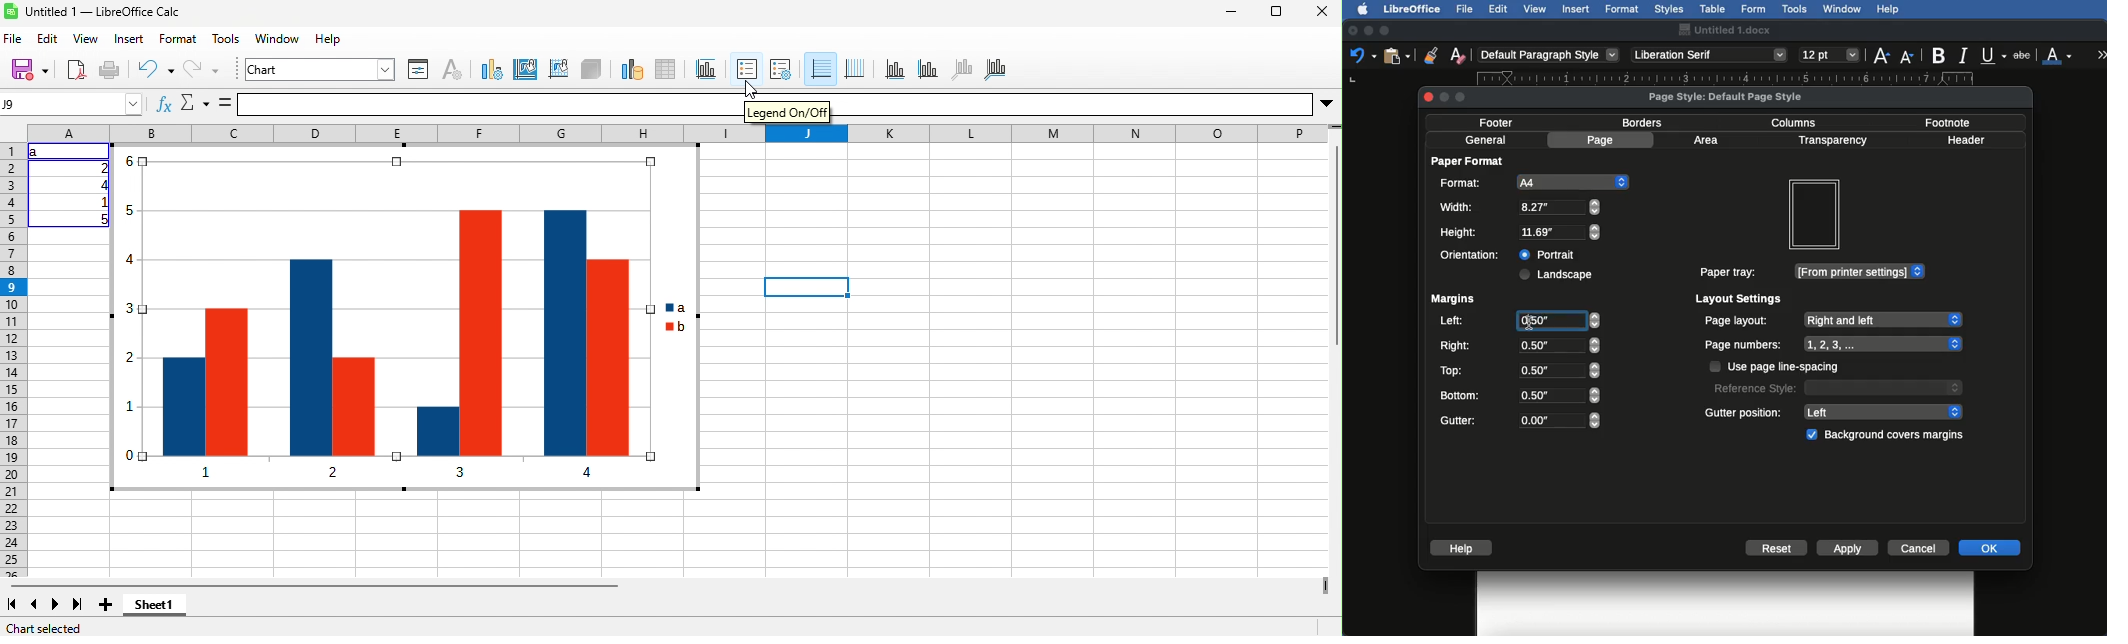 The image size is (2128, 644). What do you see at coordinates (855, 70) in the screenshot?
I see `vertical grids` at bounding box center [855, 70].